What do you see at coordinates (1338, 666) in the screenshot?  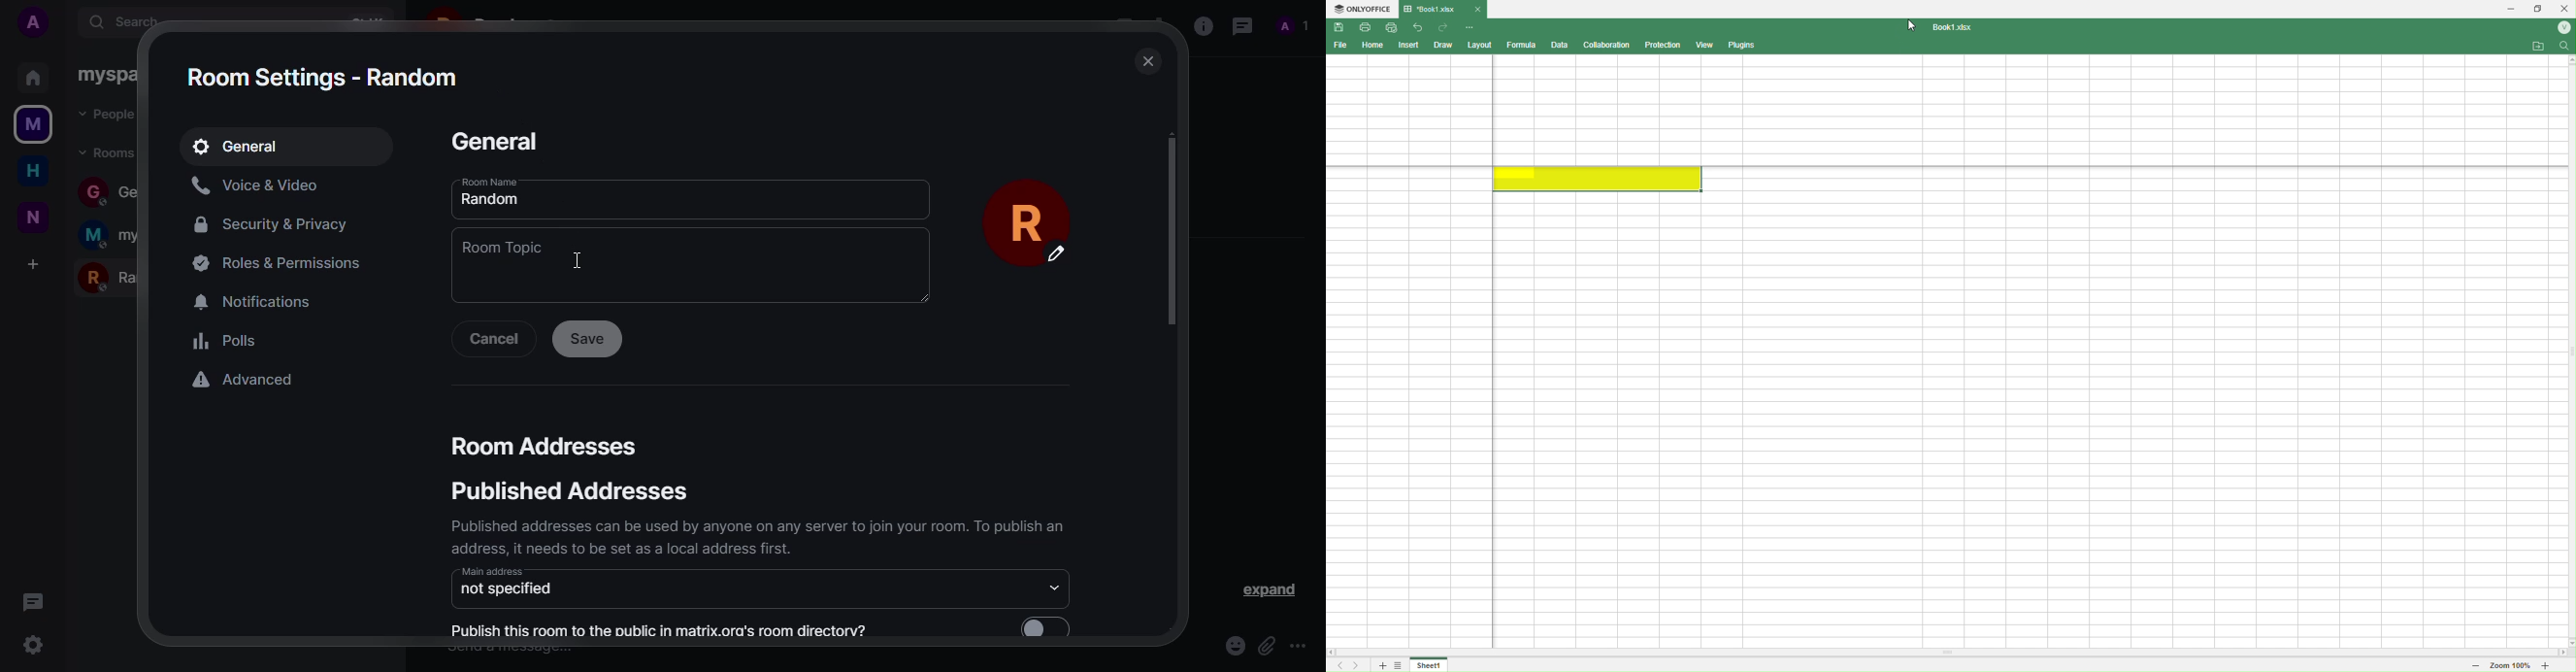 I see `Scroll to the first sheet` at bounding box center [1338, 666].